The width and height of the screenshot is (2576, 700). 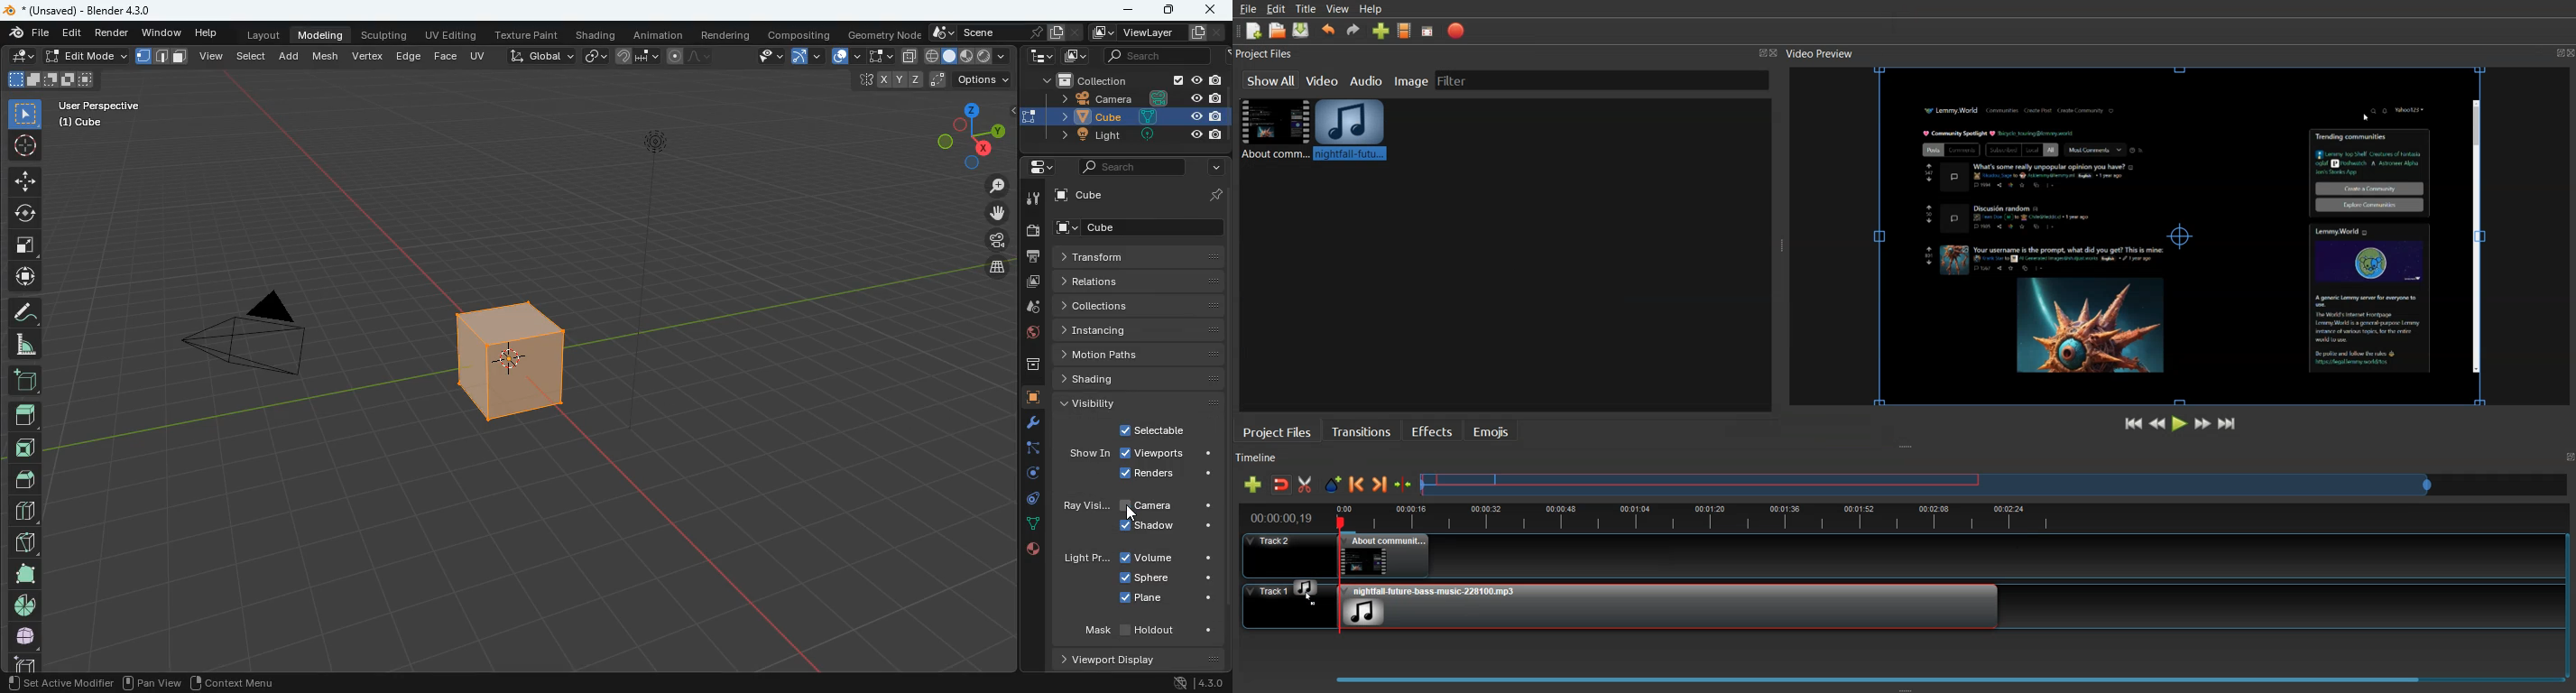 I want to click on Track 1, so click(x=1279, y=608).